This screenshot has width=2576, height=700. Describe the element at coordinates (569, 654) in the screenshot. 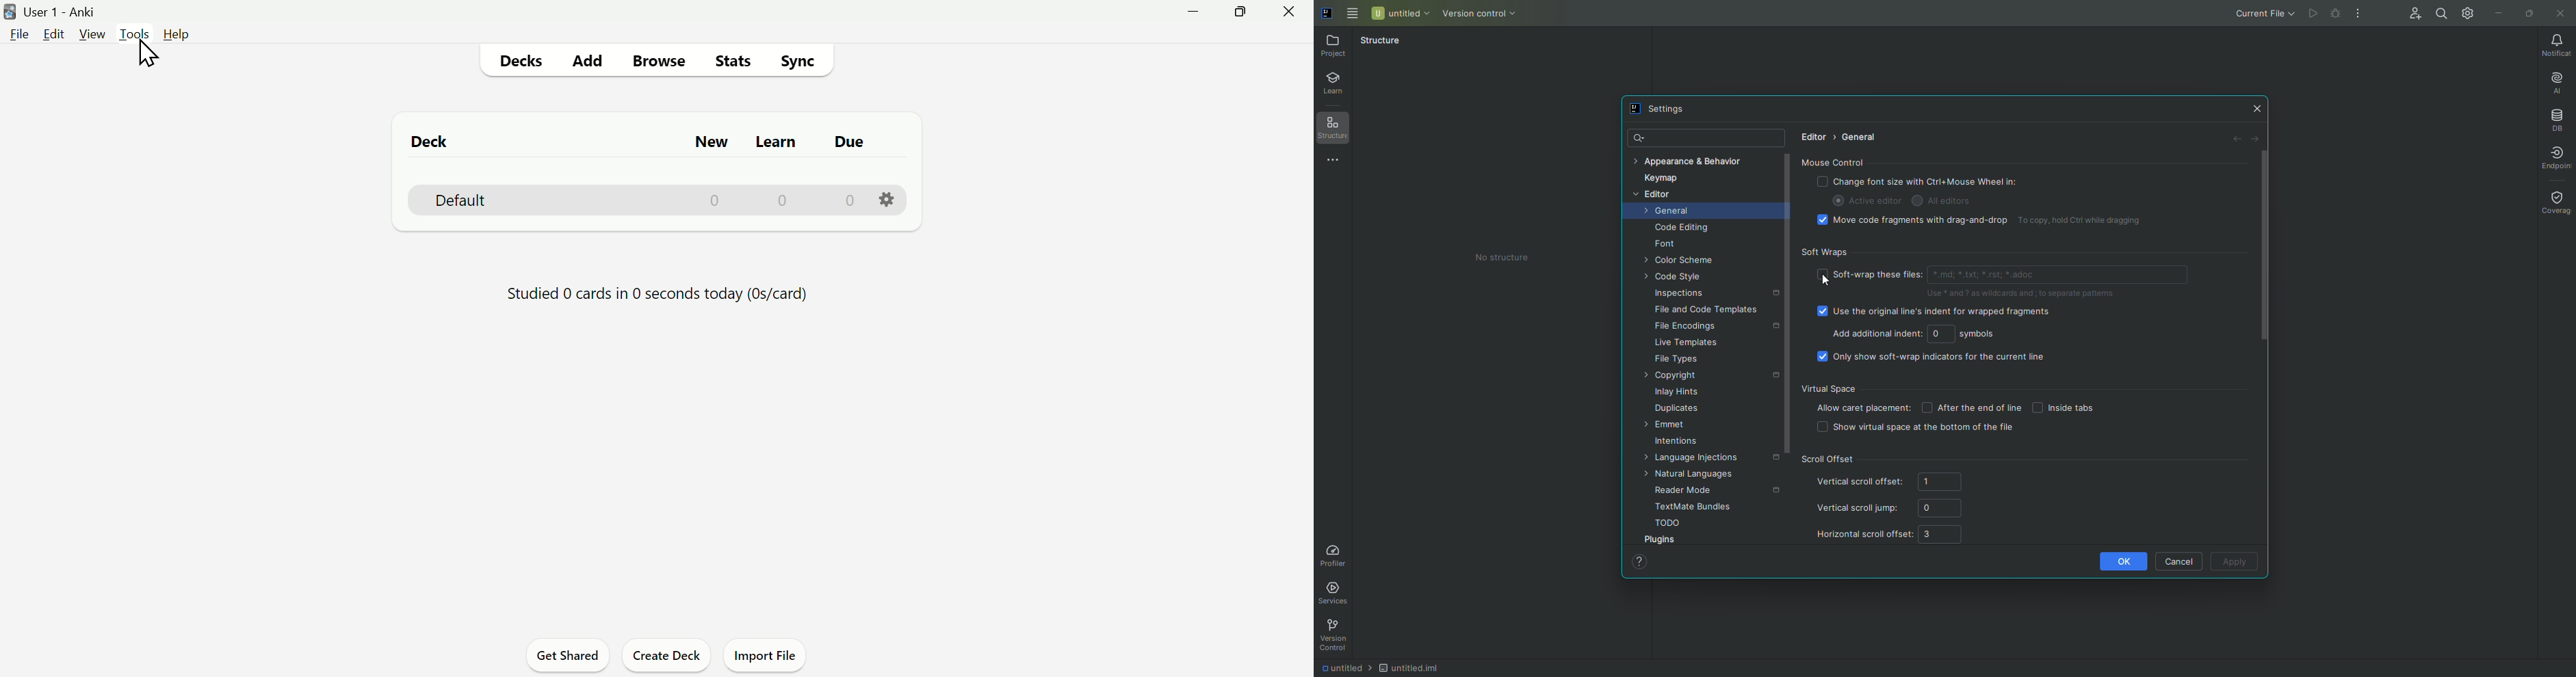

I see `Get shared` at that location.